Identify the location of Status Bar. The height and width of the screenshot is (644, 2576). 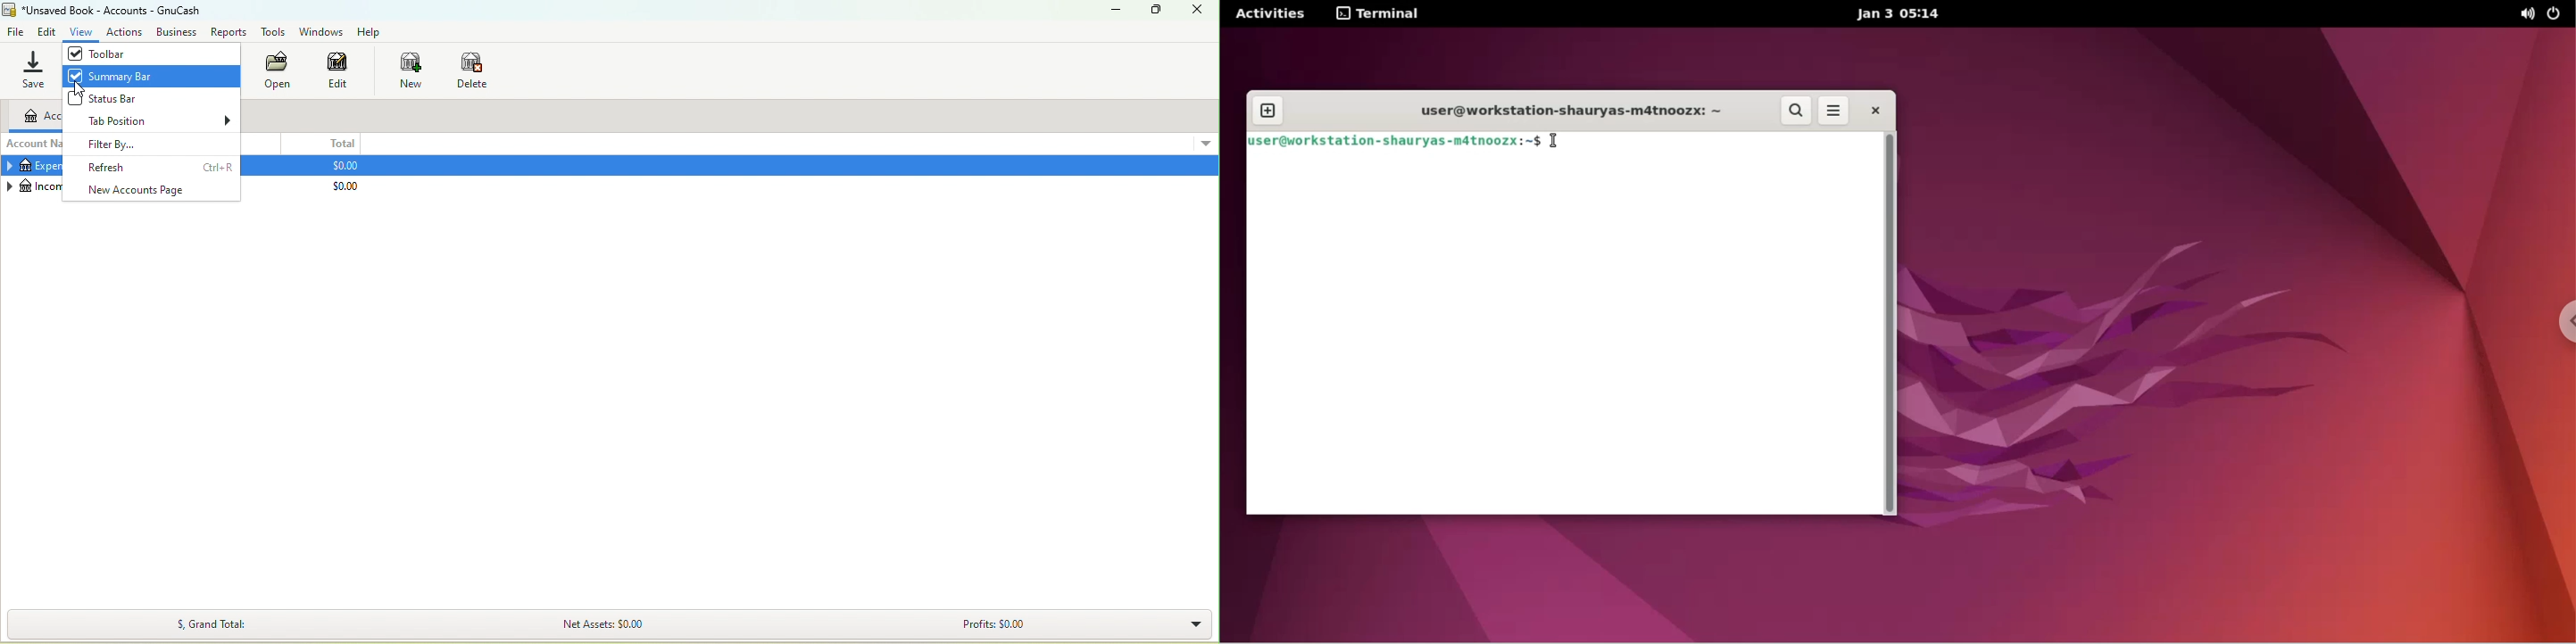
(150, 98).